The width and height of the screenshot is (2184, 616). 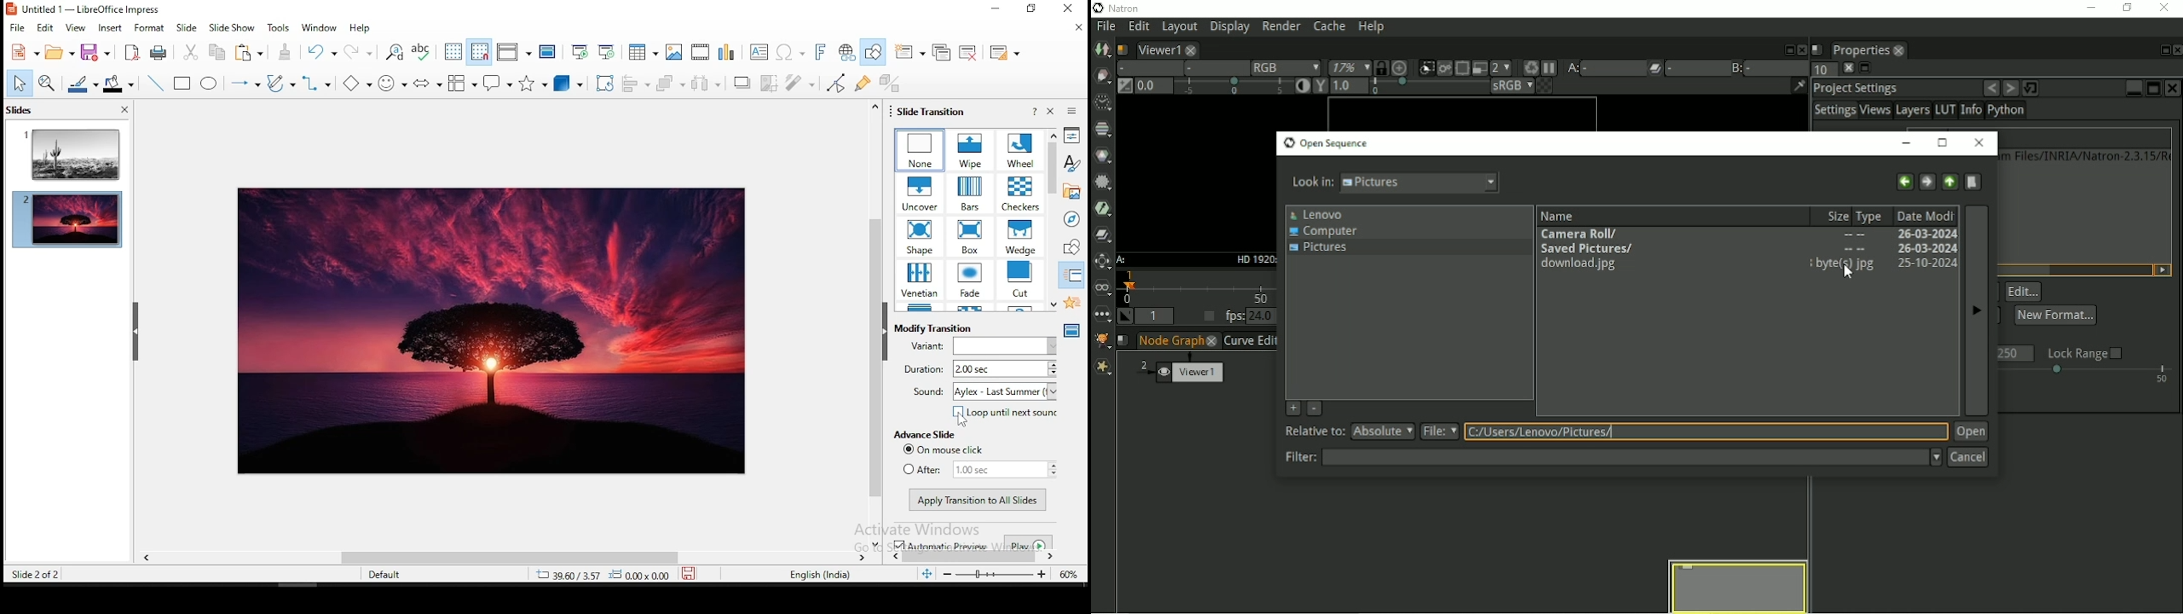 What do you see at coordinates (159, 54) in the screenshot?
I see `print` at bounding box center [159, 54].